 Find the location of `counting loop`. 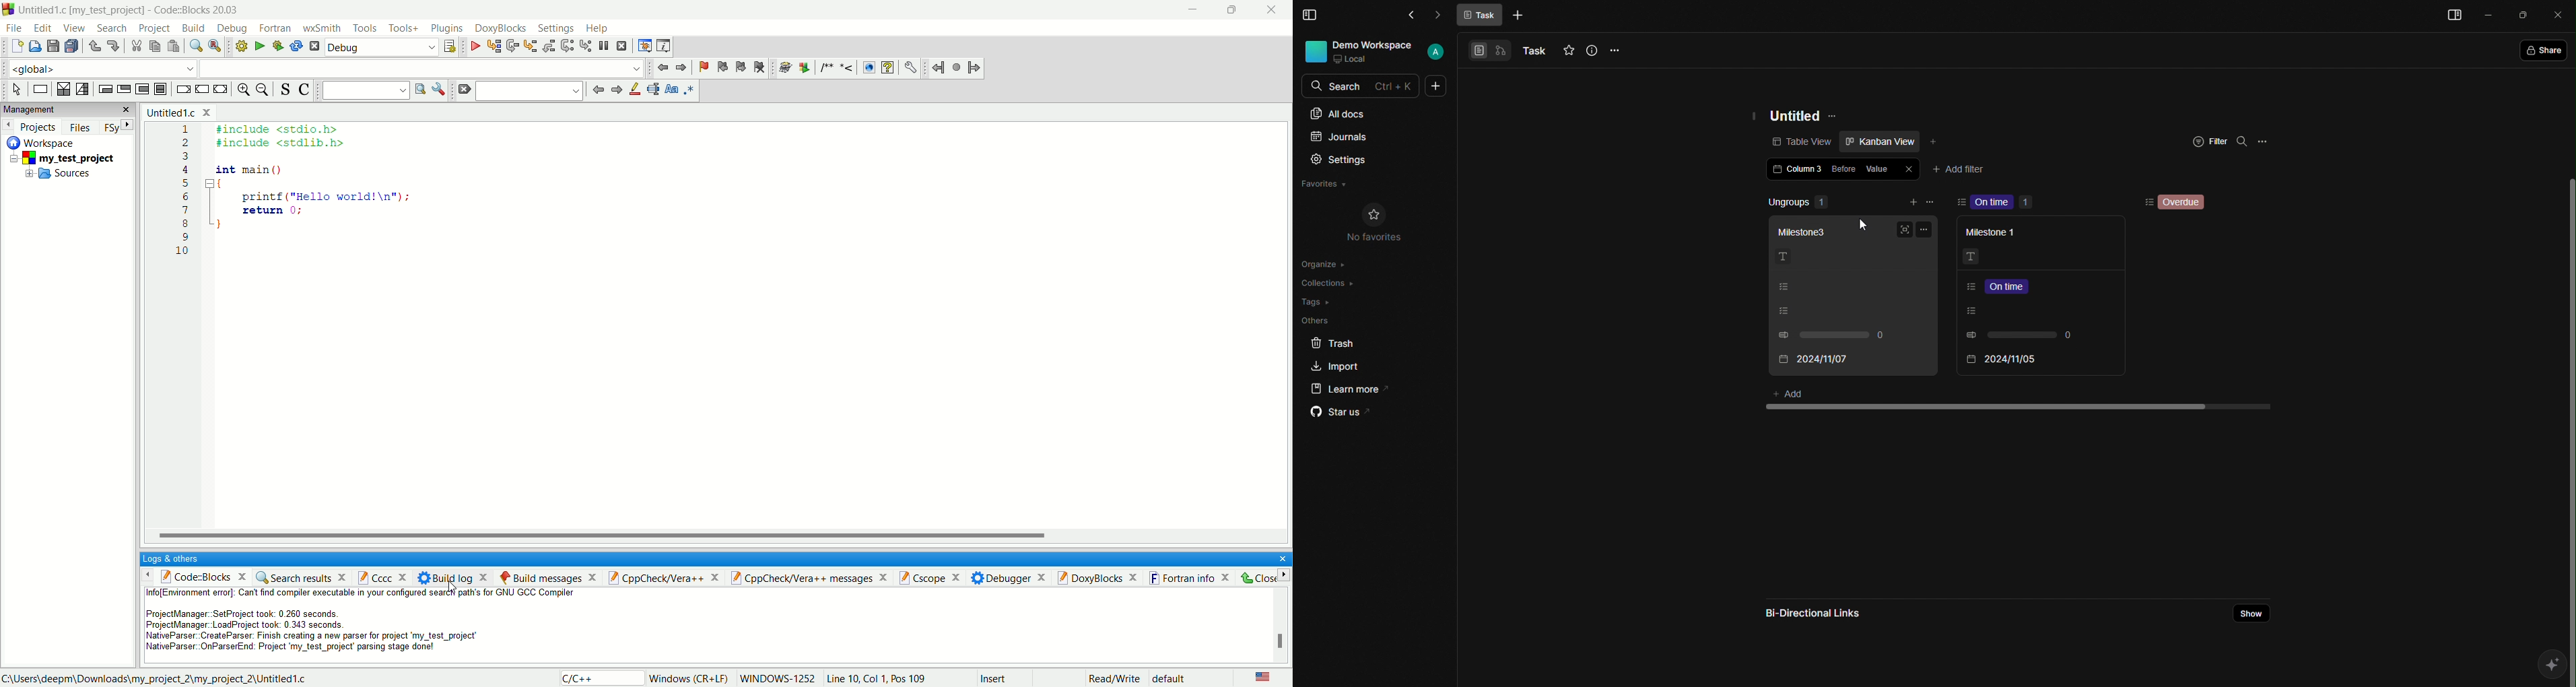

counting loop is located at coordinates (144, 90).